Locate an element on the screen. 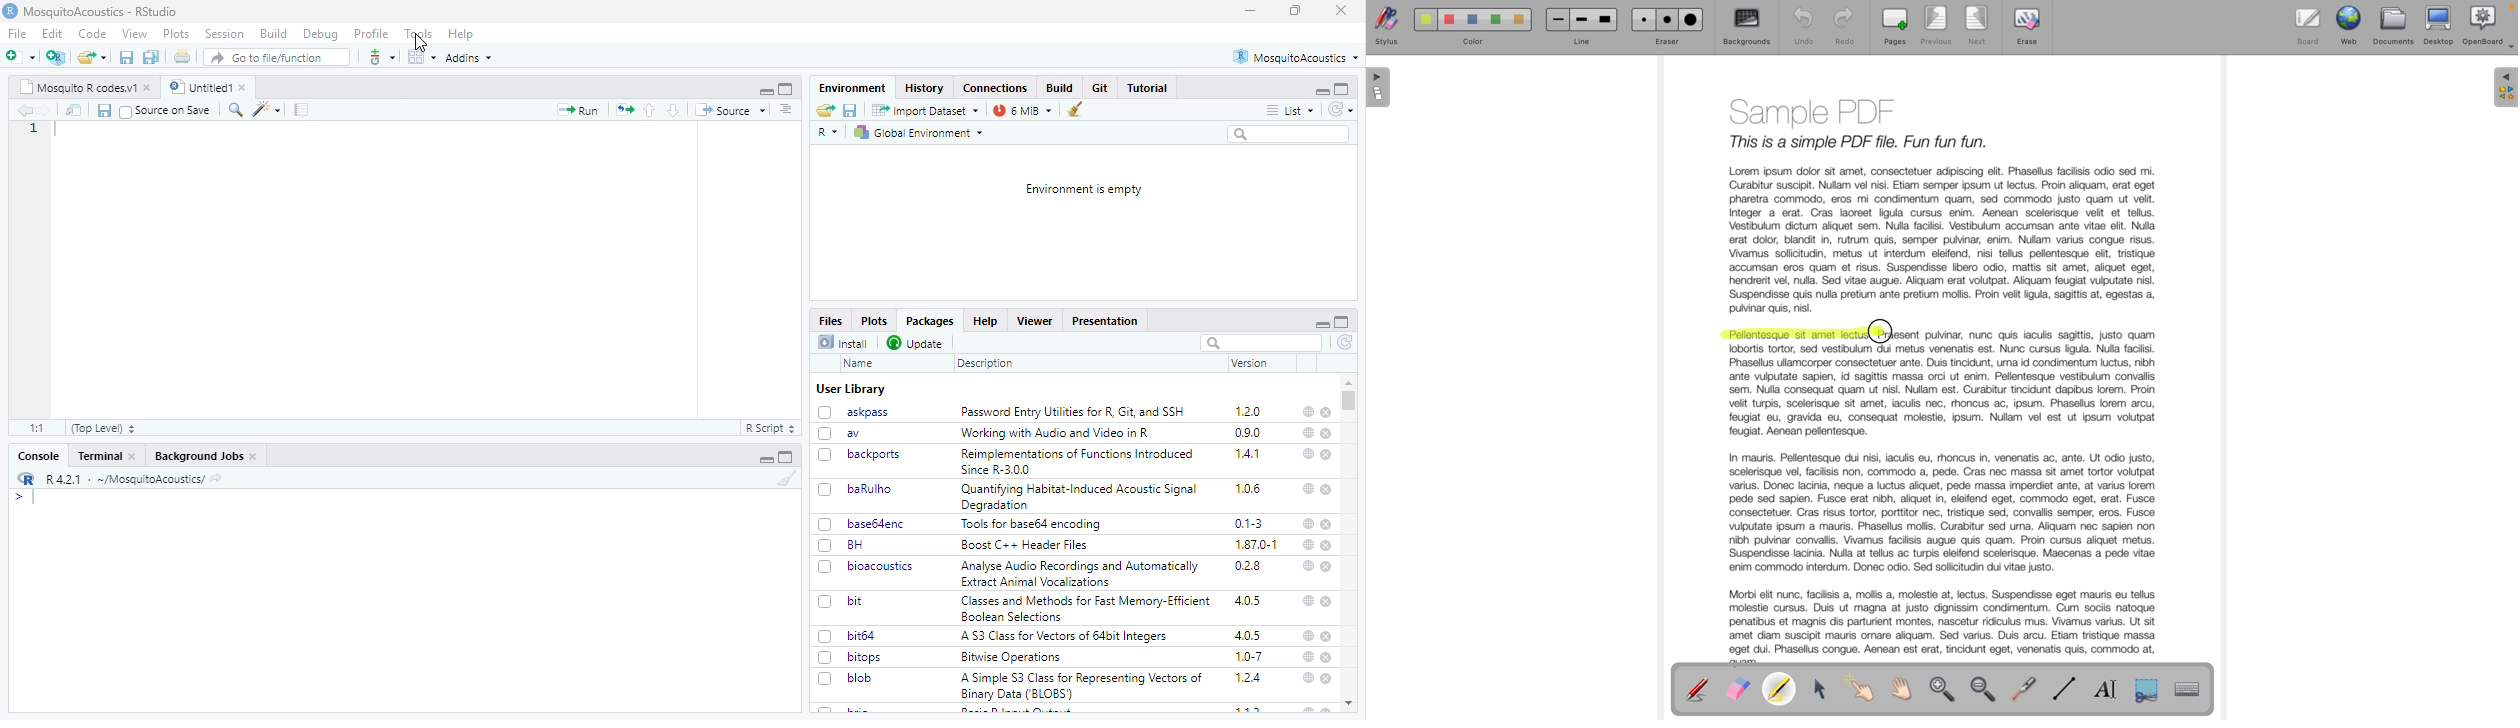 This screenshot has width=2520, height=728. Tutorial is located at coordinates (1148, 88).